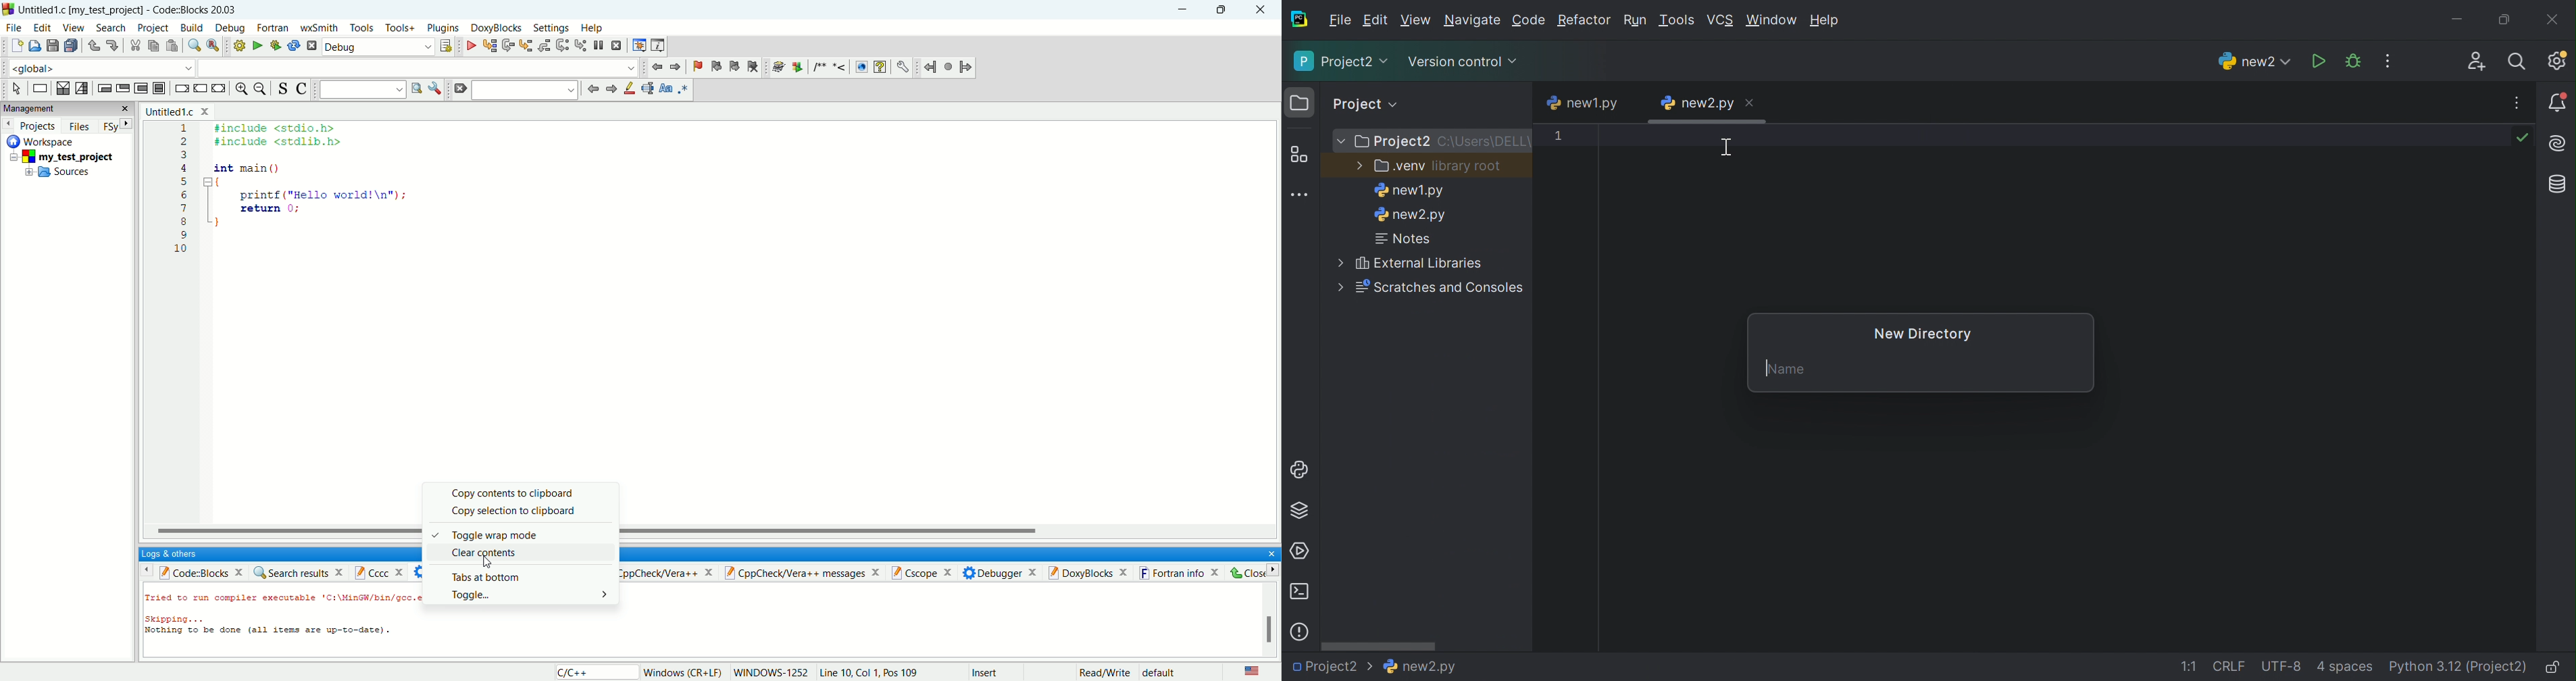 Image resolution: width=2576 pixels, height=700 pixels. What do you see at coordinates (311, 45) in the screenshot?
I see `abort` at bounding box center [311, 45].